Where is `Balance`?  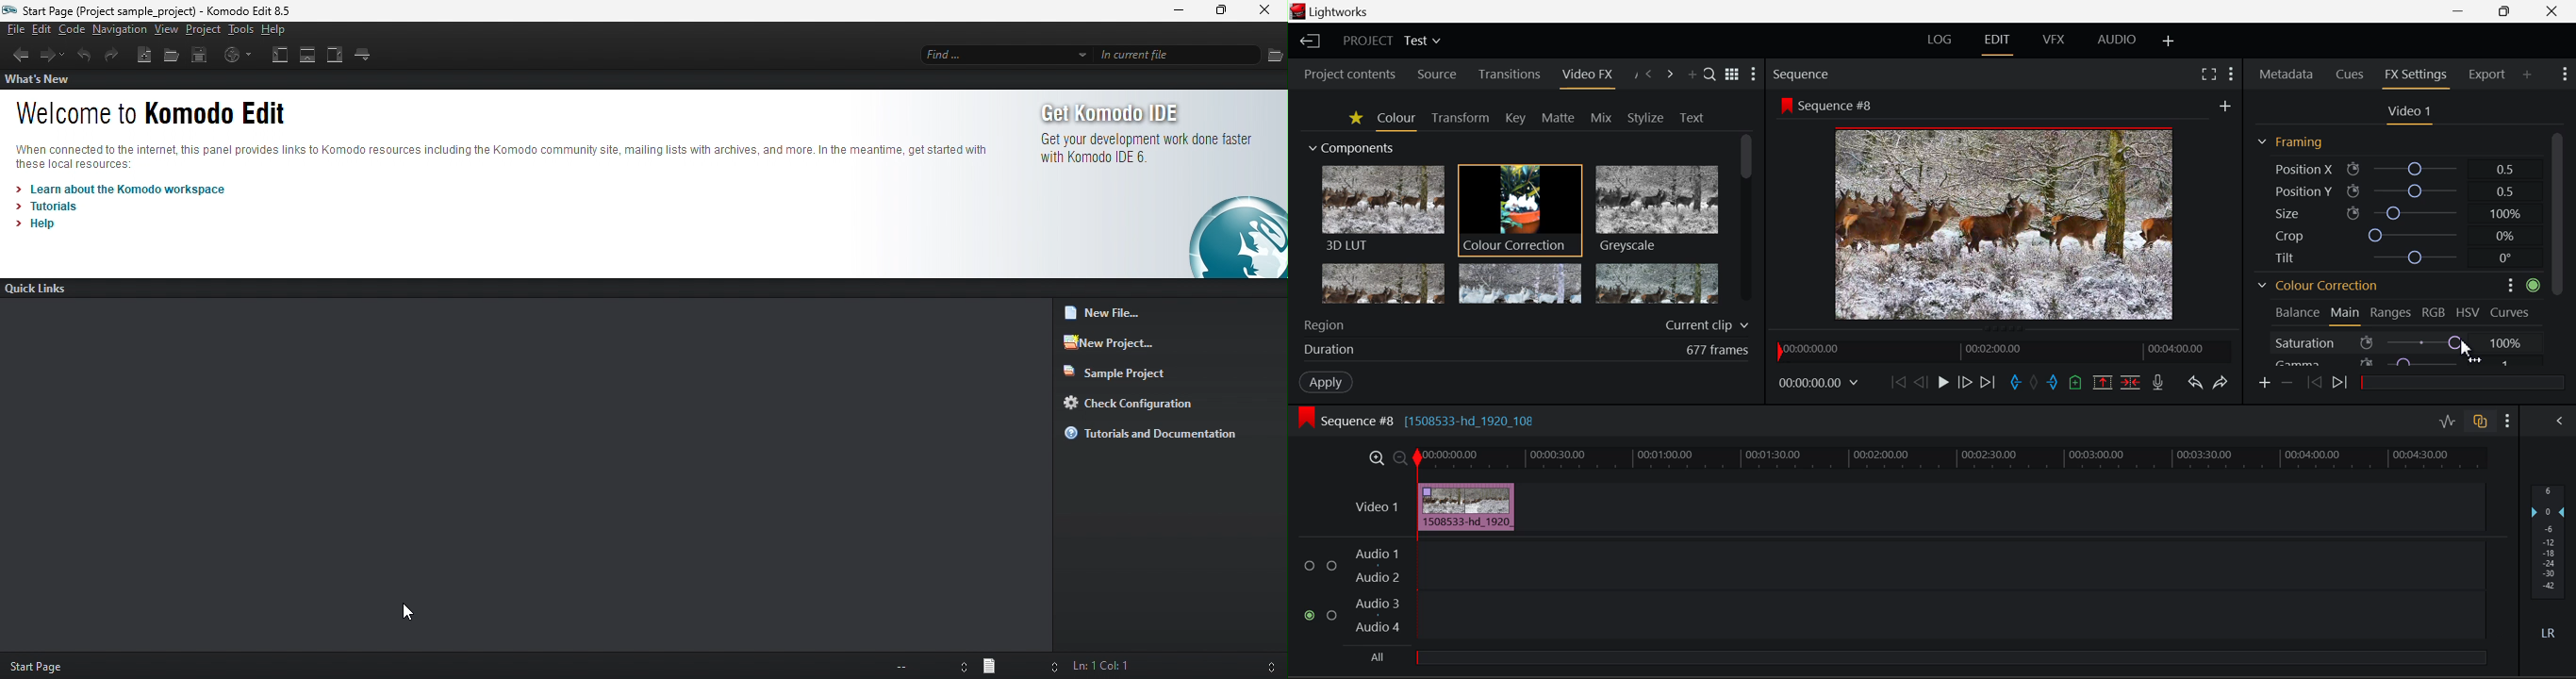
Balance is located at coordinates (2297, 312).